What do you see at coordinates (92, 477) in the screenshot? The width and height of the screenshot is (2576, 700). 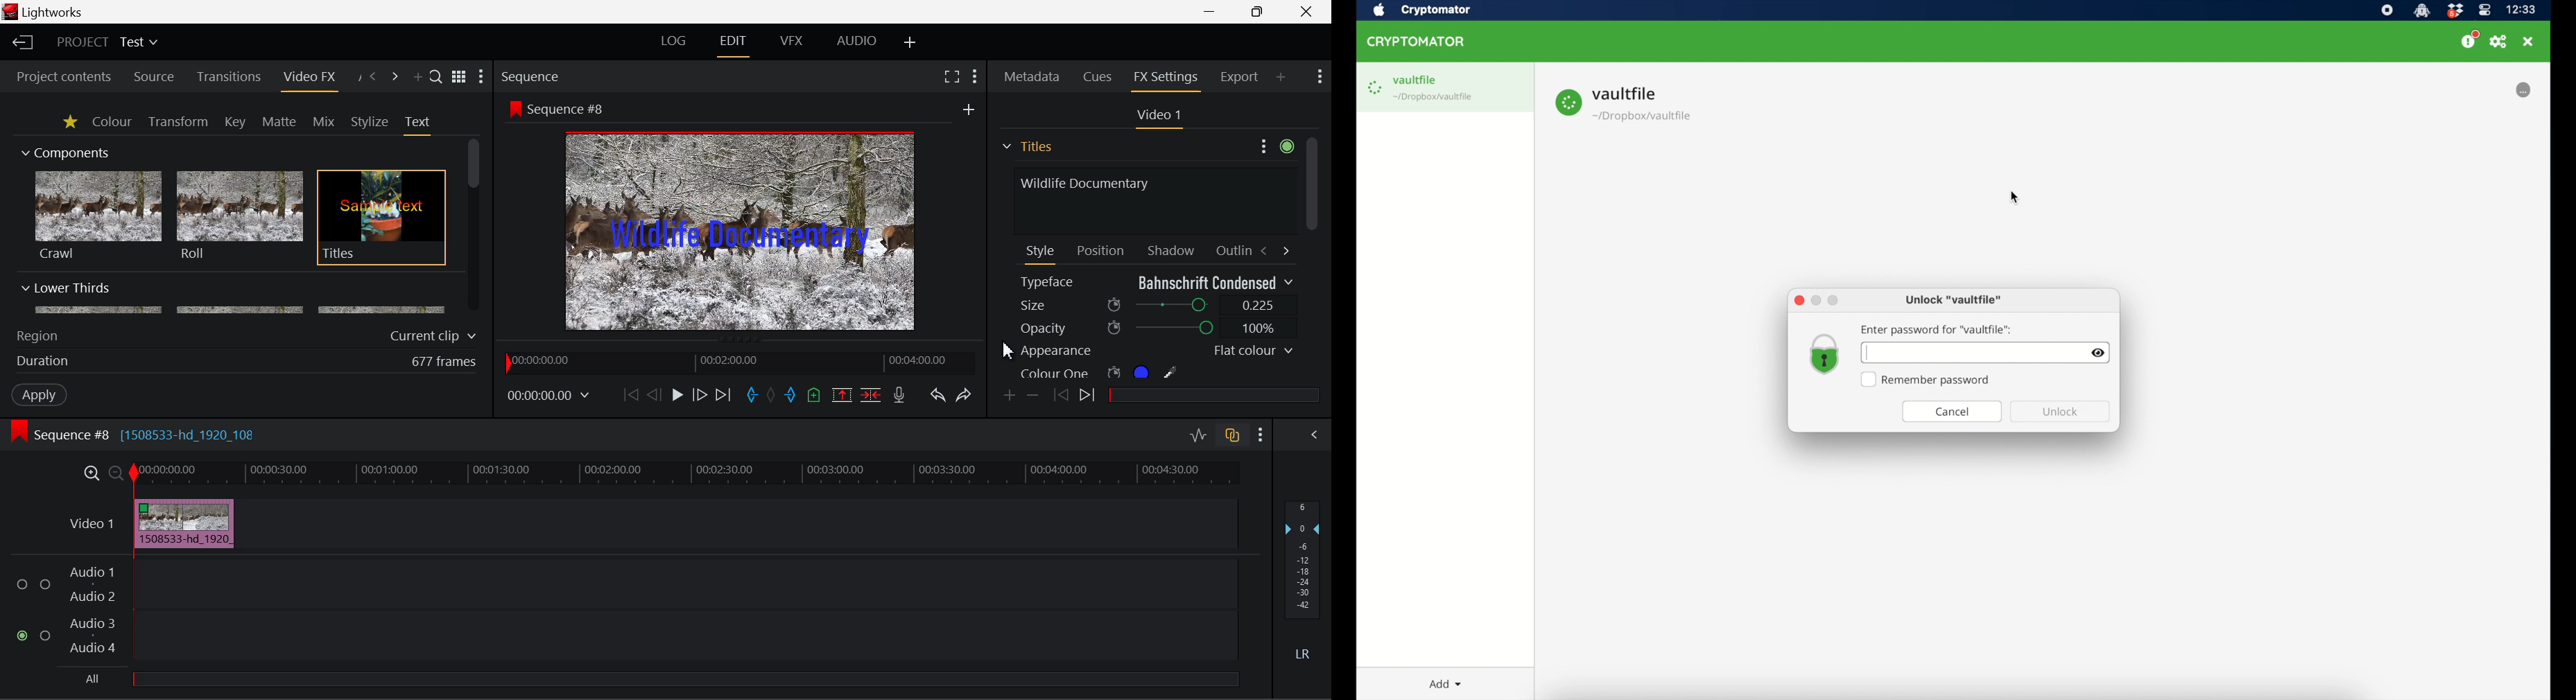 I see `Zoom In Timeline` at bounding box center [92, 477].